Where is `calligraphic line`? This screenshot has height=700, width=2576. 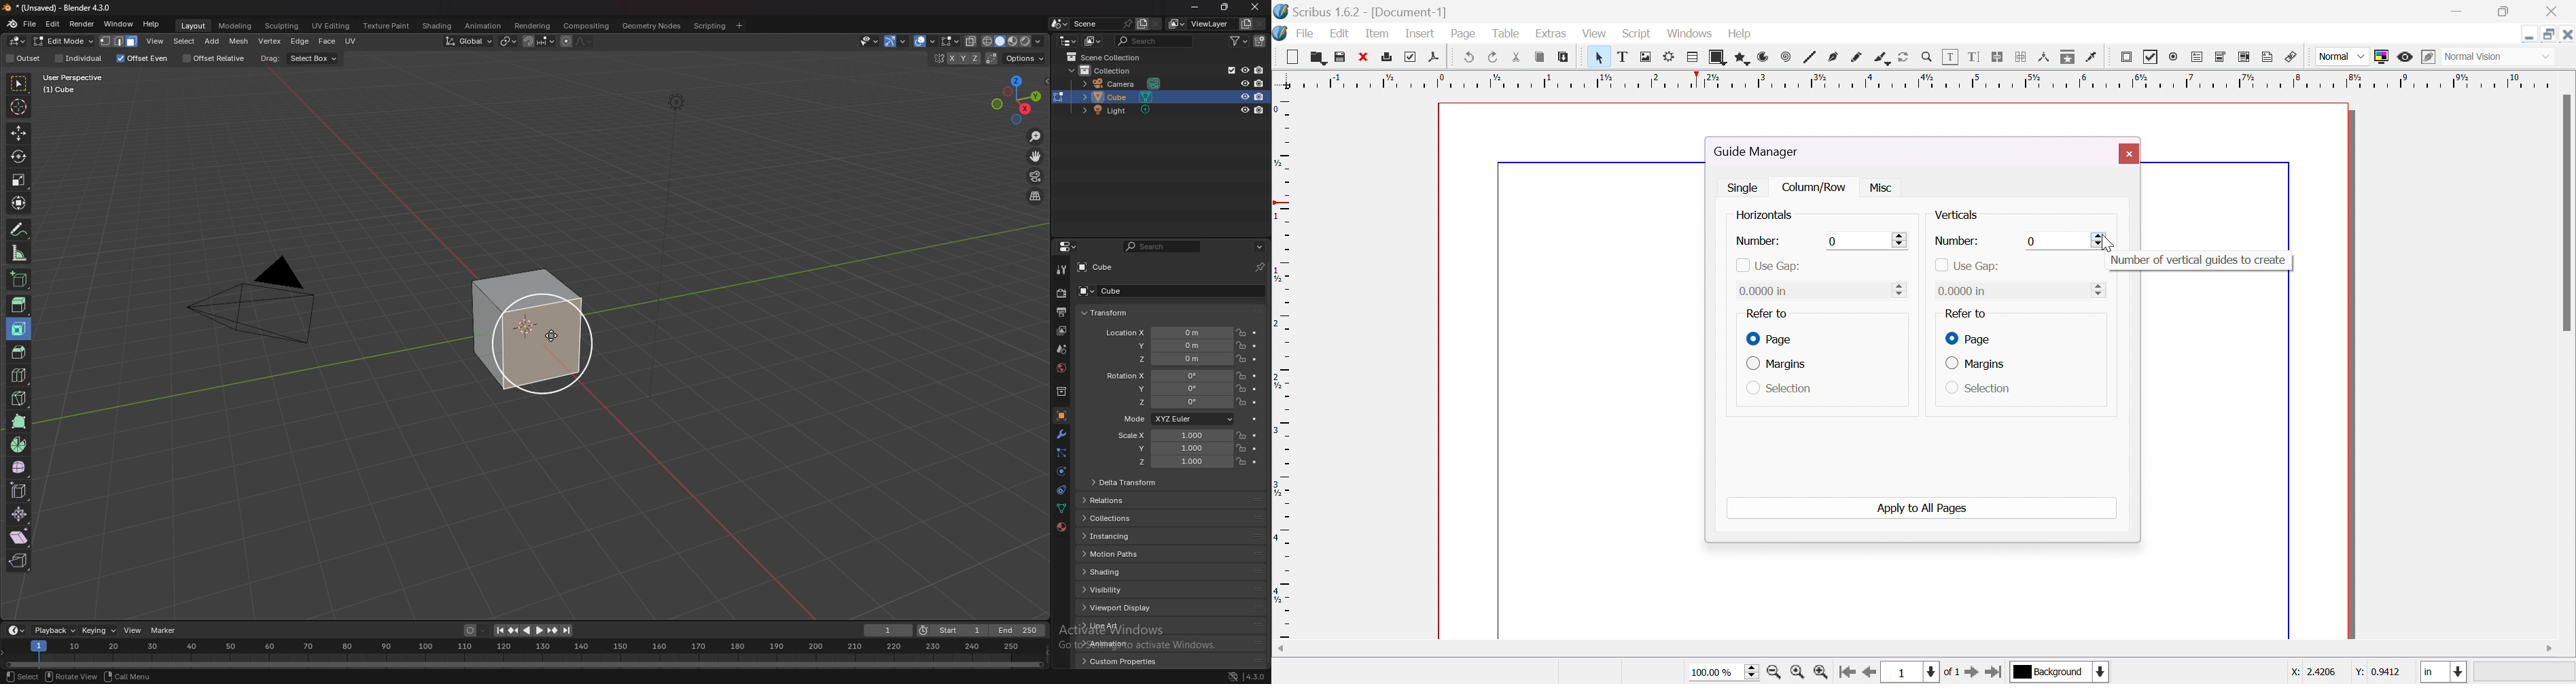 calligraphic line is located at coordinates (1882, 58).